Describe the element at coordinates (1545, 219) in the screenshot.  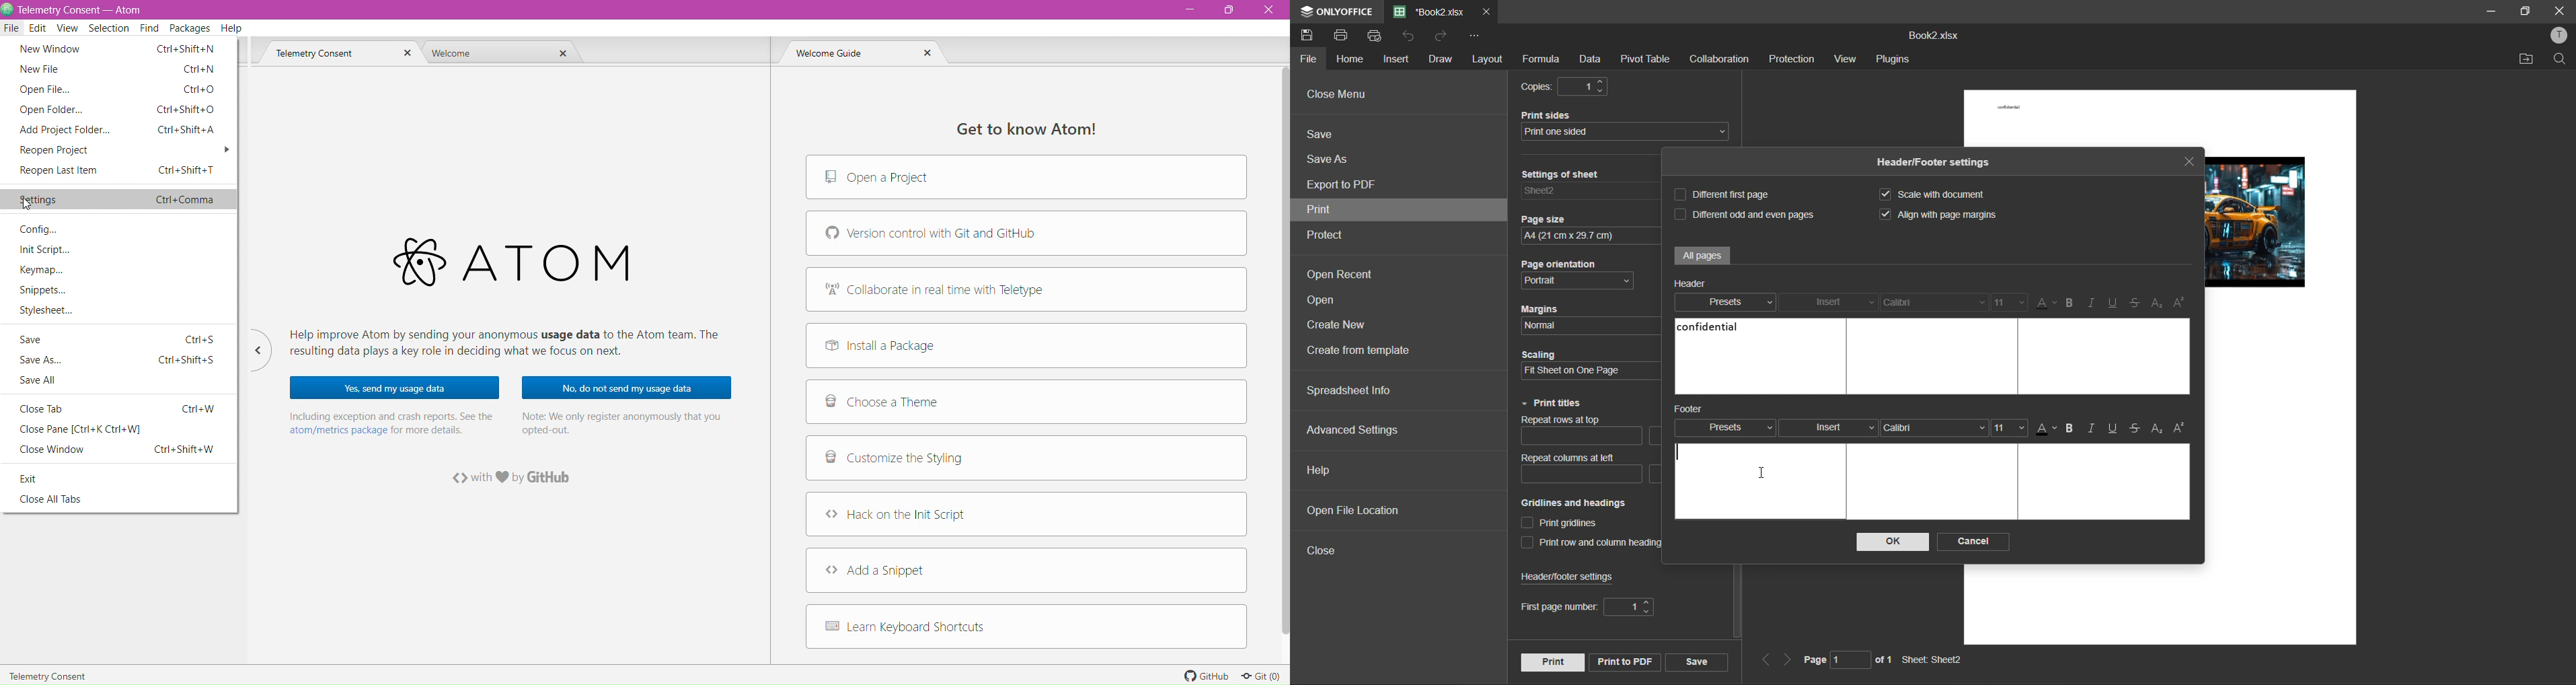
I see `Page size` at that location.